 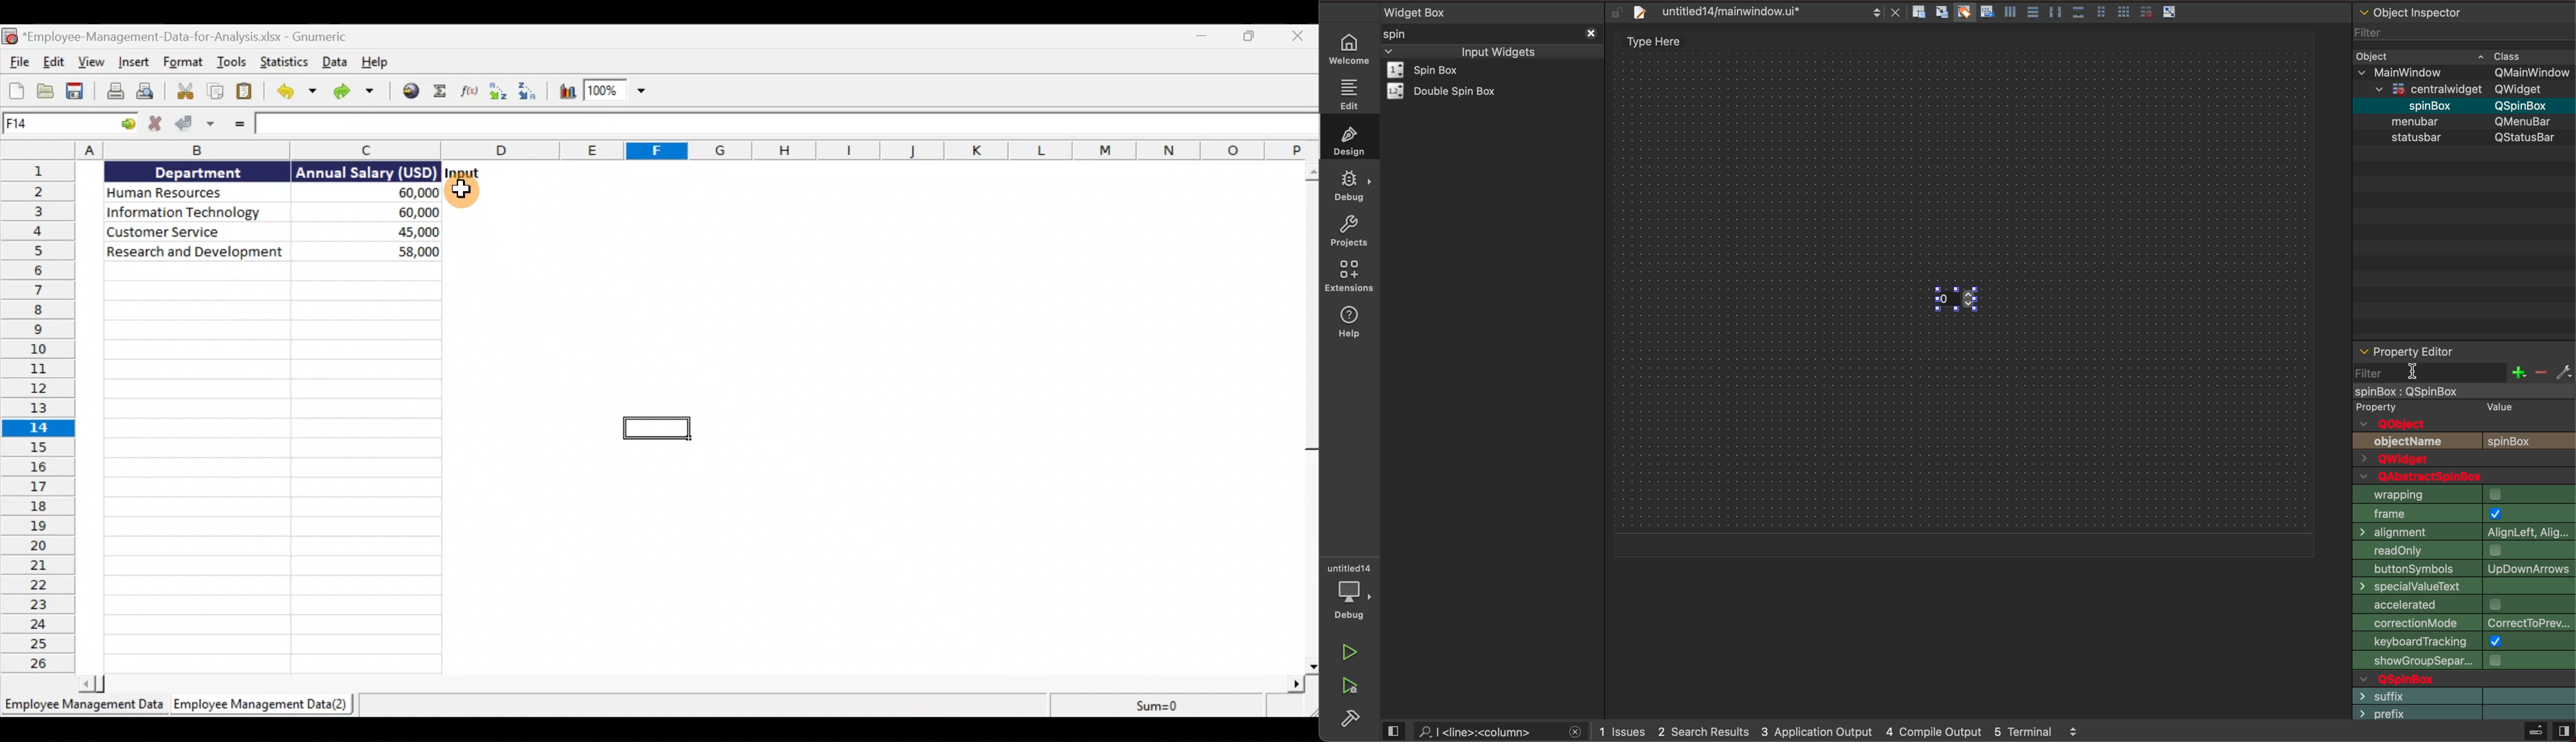 I want to click on text, so click(x=2411, y=694).